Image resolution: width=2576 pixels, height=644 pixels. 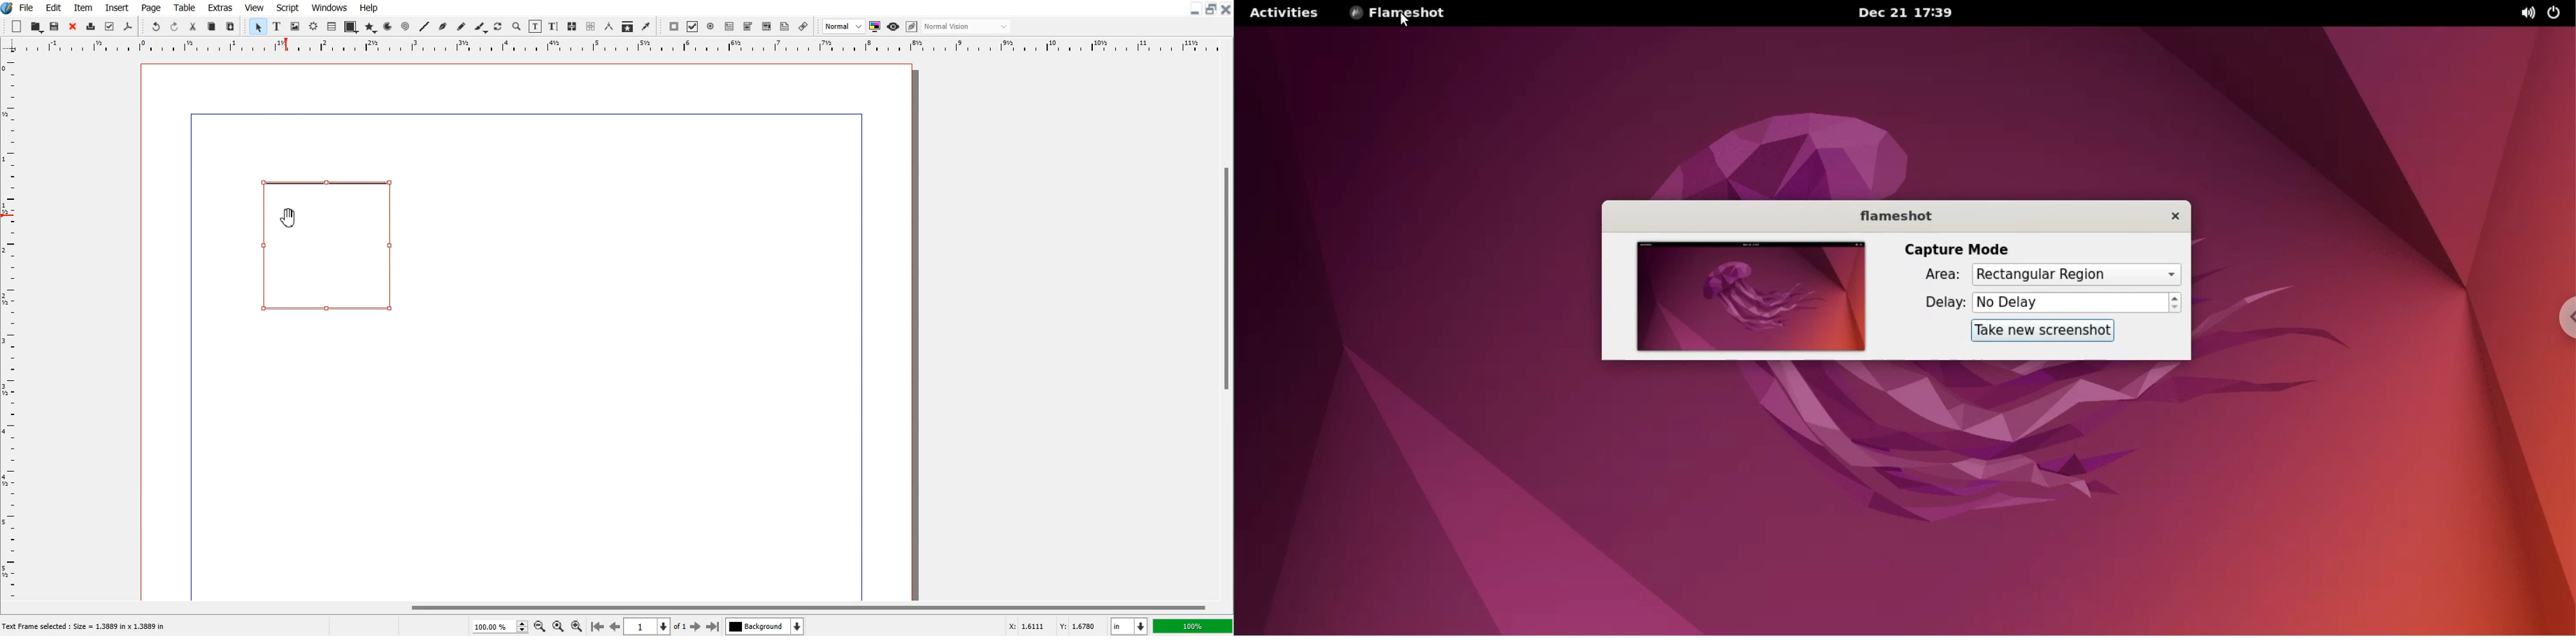 I want to click on Copy , so click(x=211, y=27).